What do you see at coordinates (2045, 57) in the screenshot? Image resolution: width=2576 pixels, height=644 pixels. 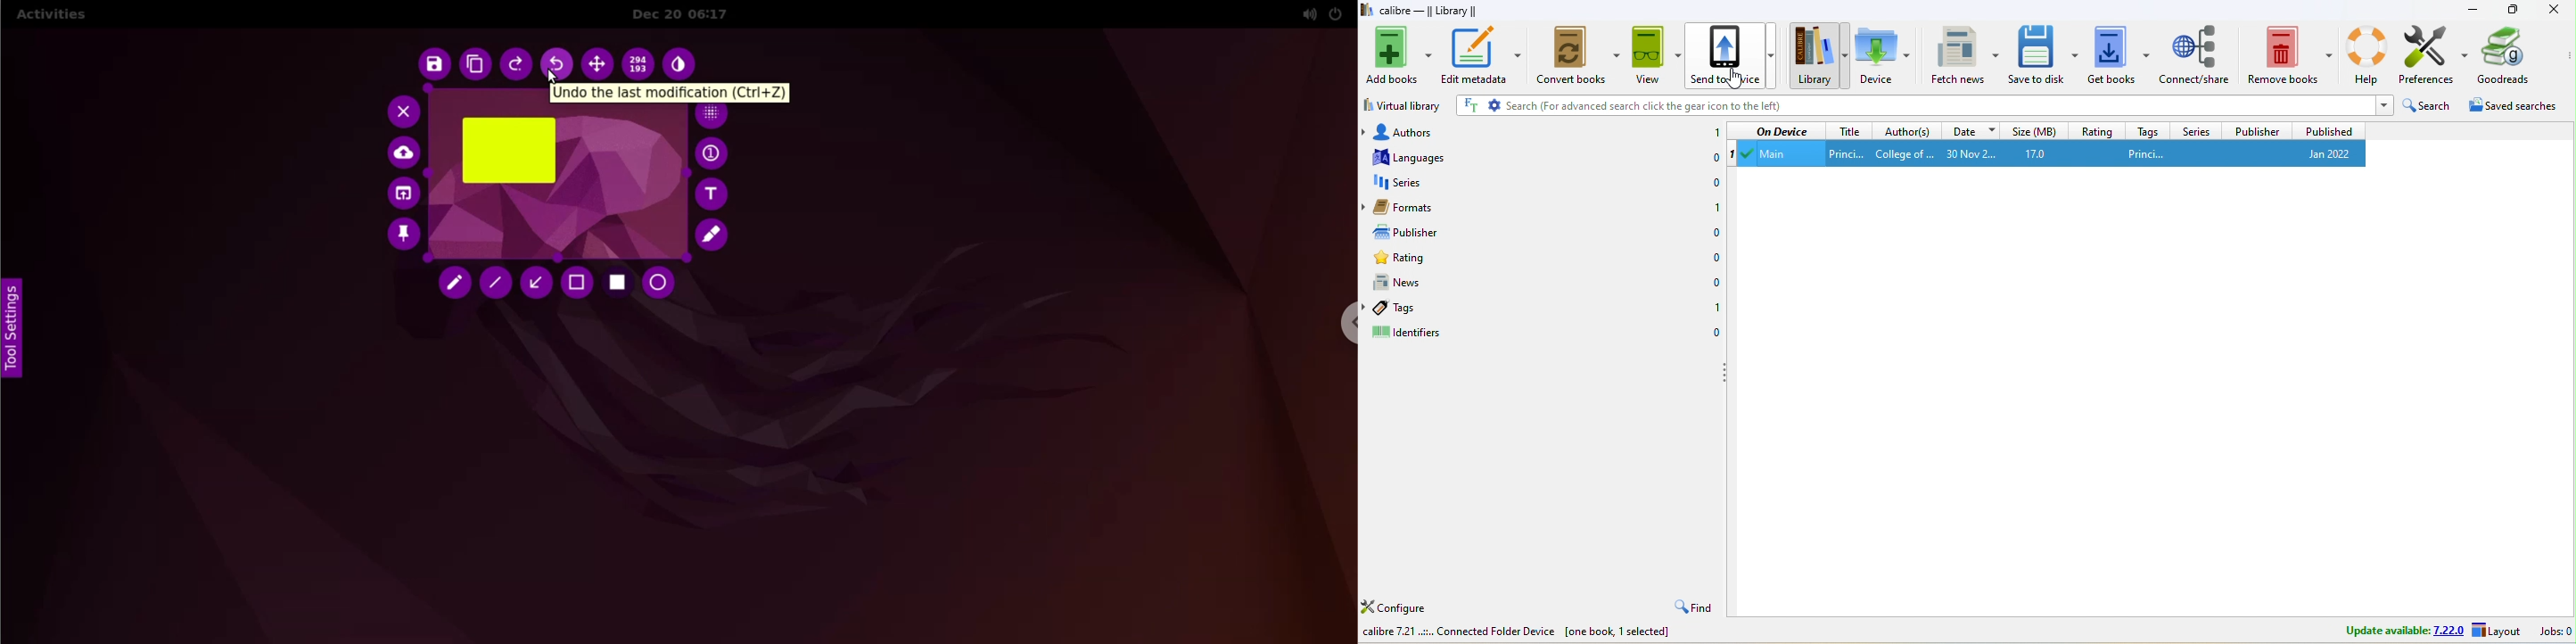 I see `save to disk` at bounding box center [2045, 57].